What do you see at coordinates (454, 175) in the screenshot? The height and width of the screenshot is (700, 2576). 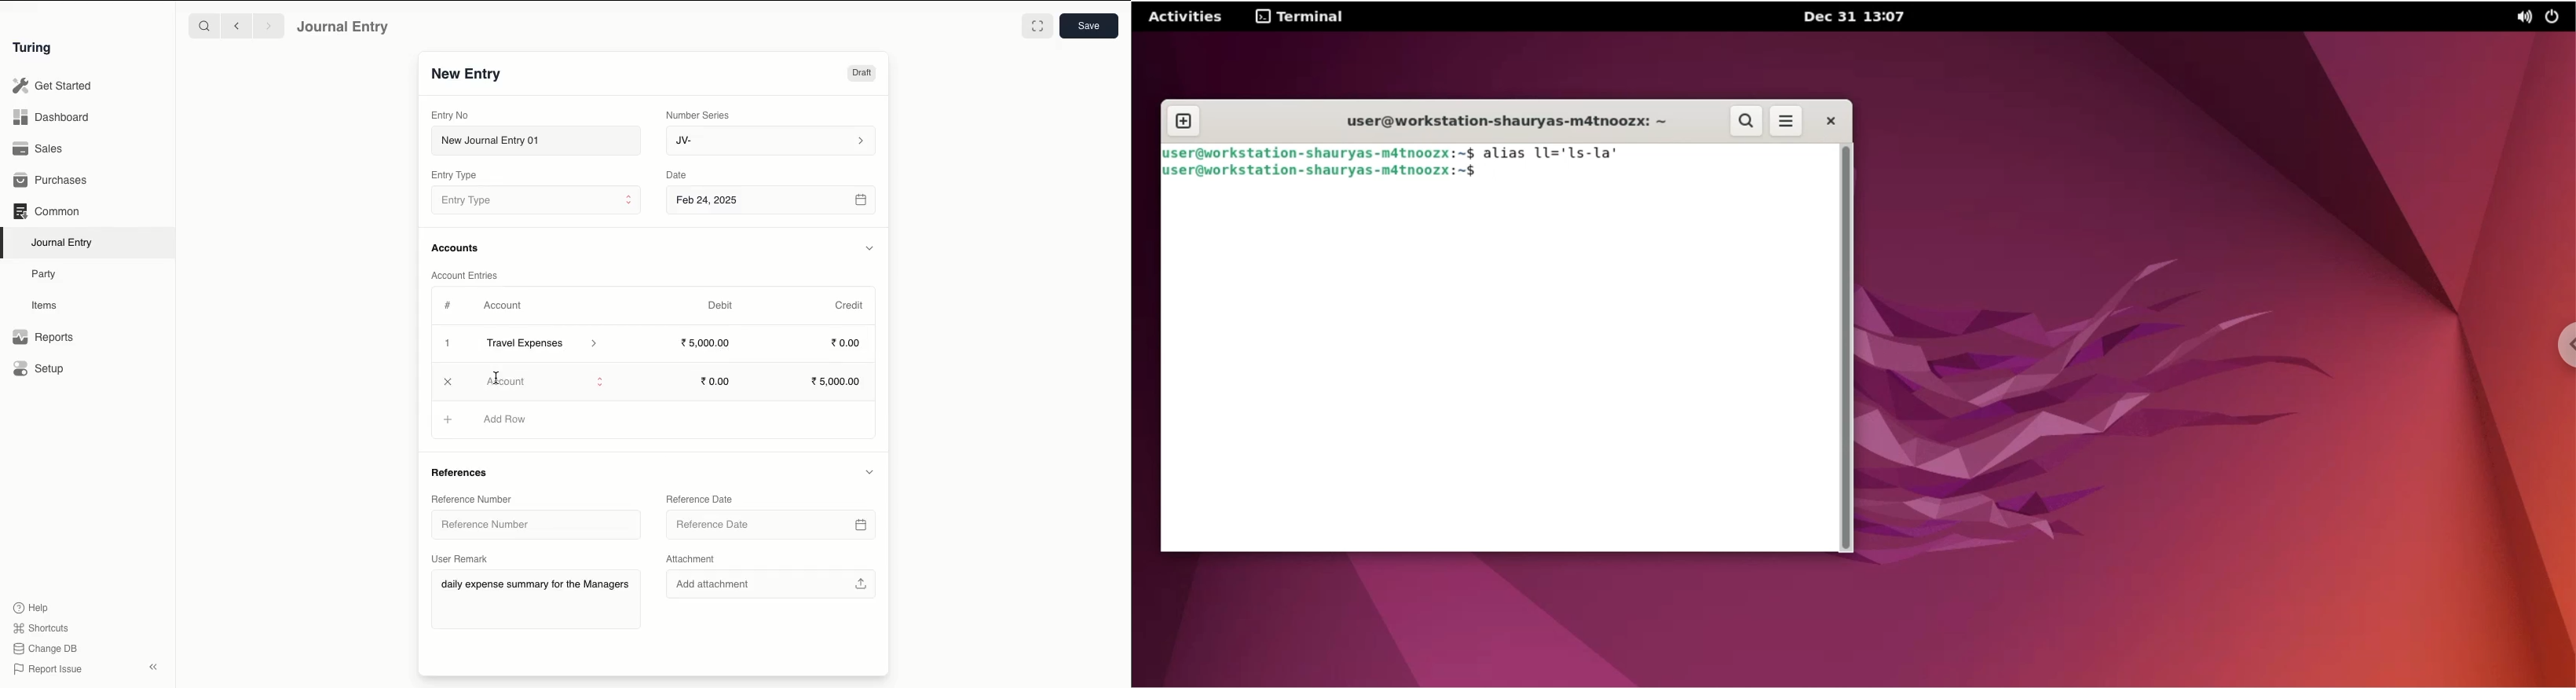 I see `Entry Type` at bounding box center [454, 175].